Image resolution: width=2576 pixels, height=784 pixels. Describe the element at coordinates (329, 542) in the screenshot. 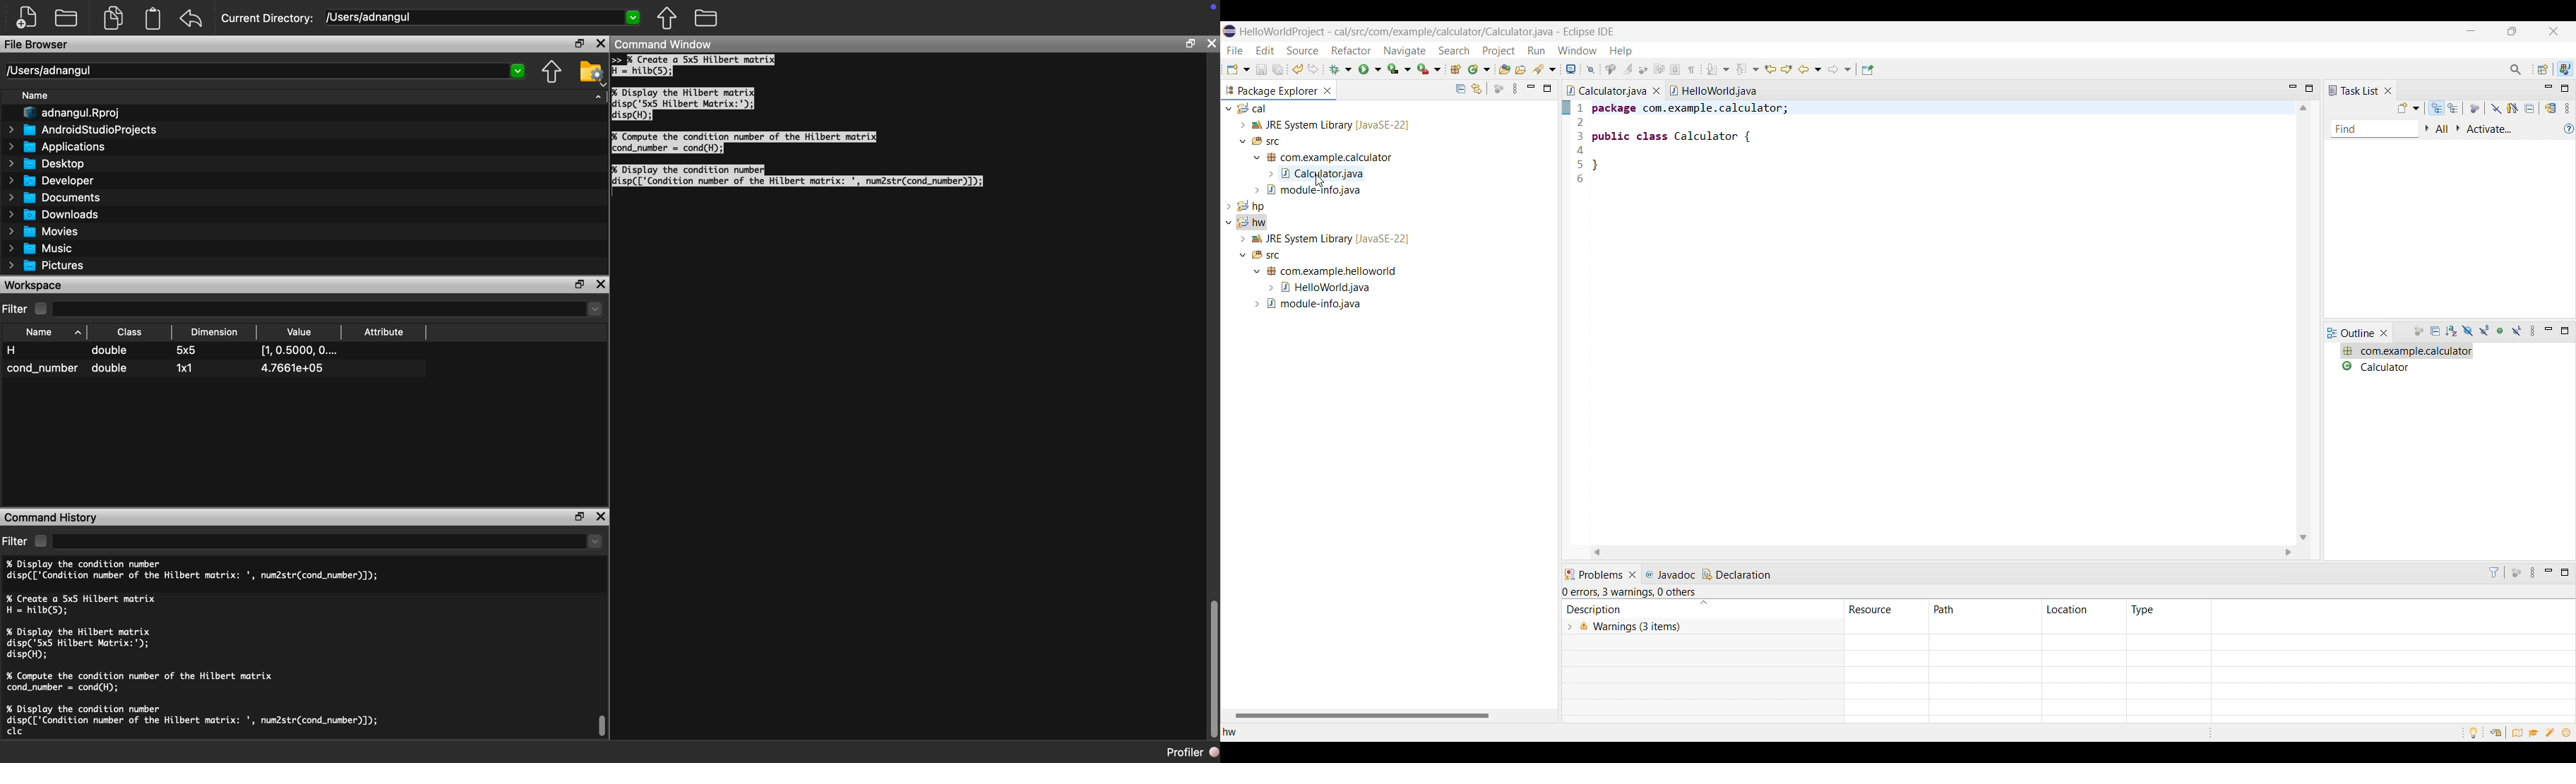

I see `dropdown` at that location.